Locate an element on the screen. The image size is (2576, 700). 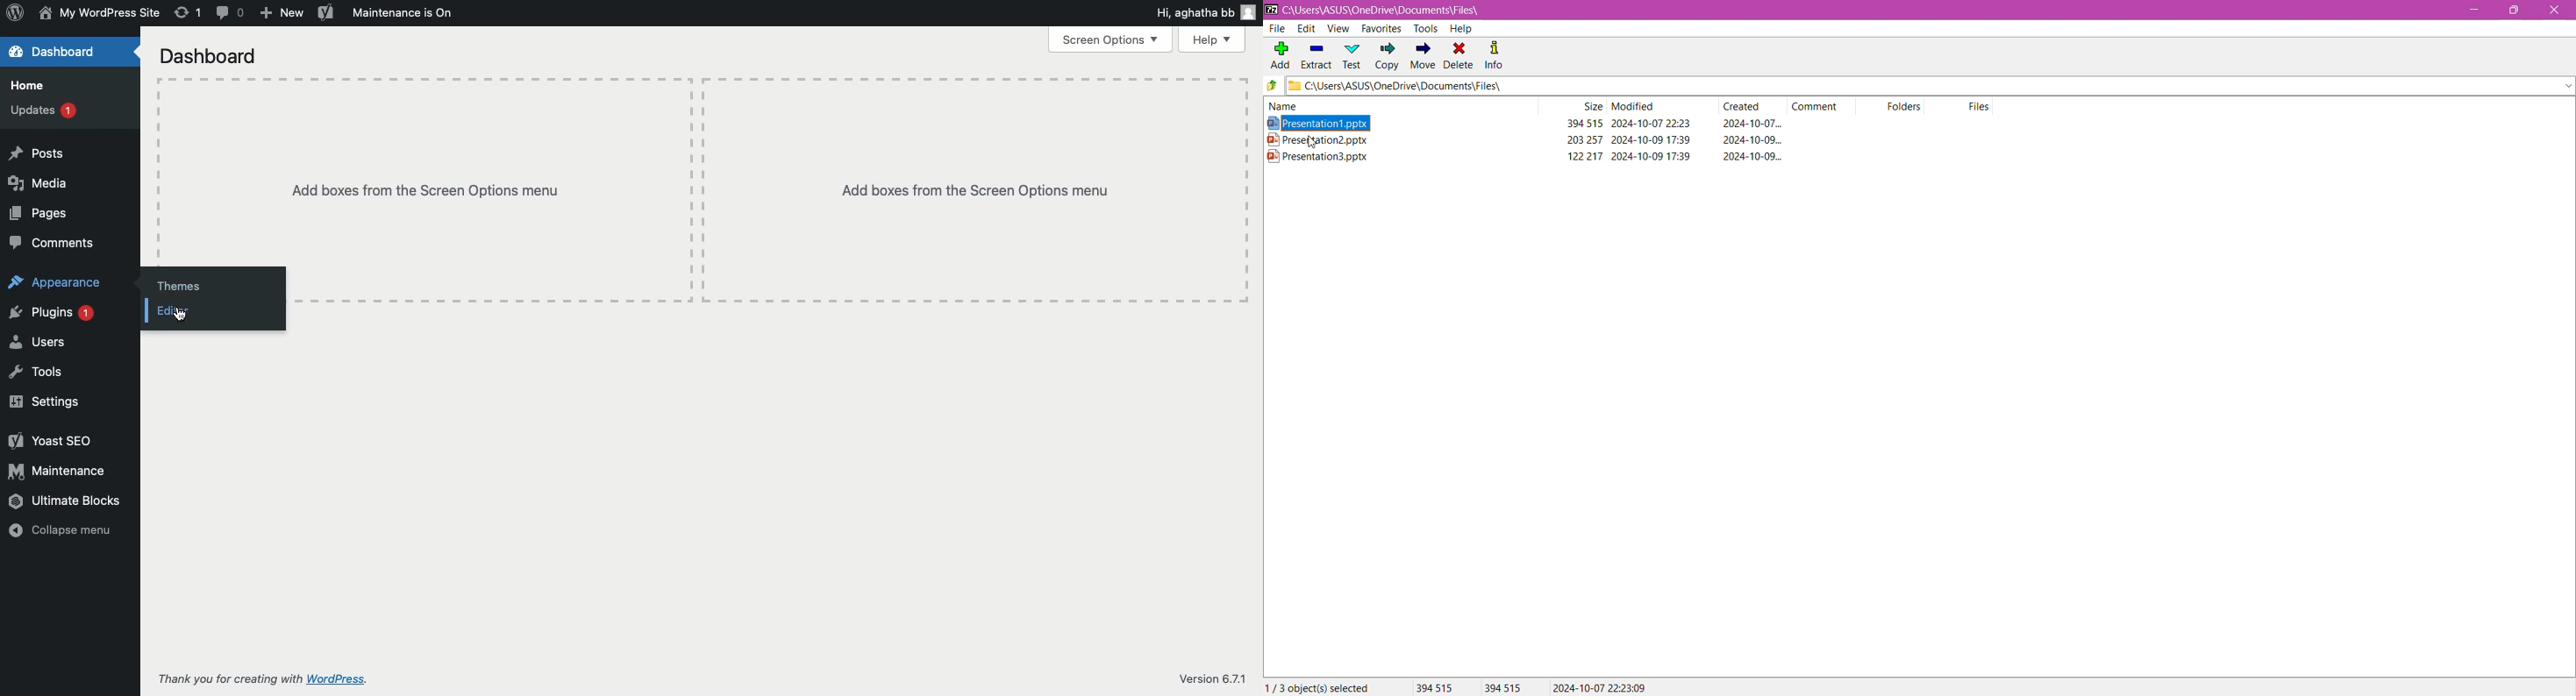
wordpress is located at coordinates (340, 678).